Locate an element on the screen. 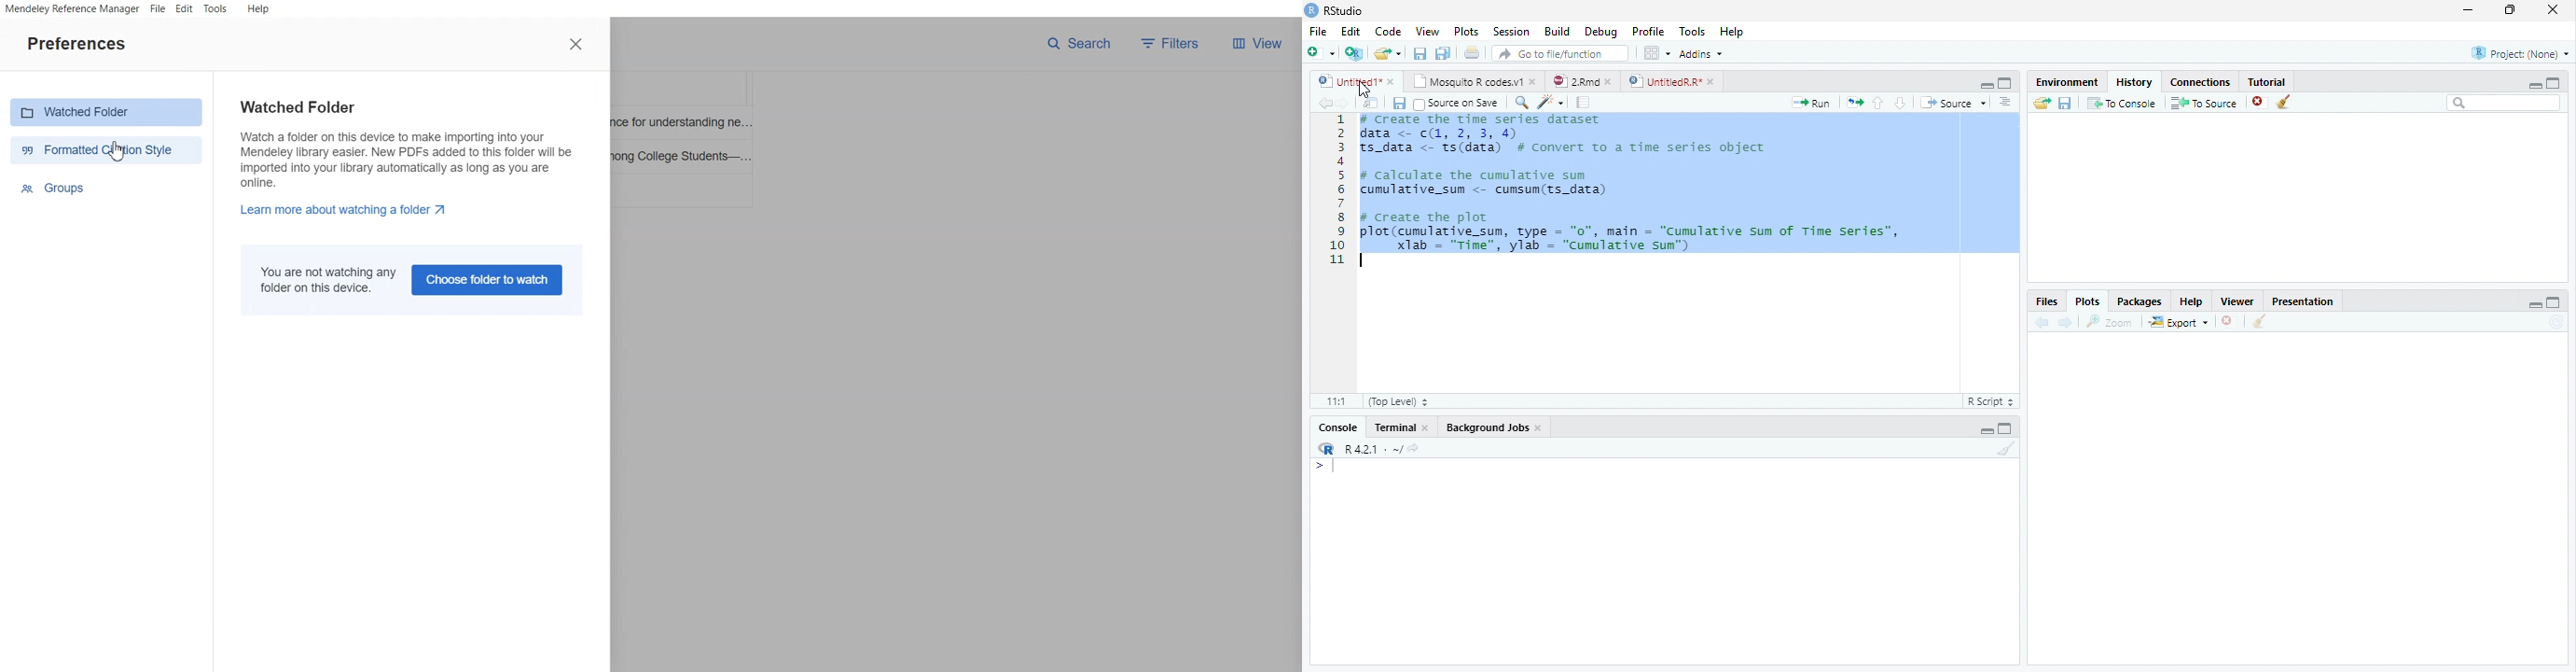 The image size is (2576, 672). Save is located at coordinates (2067, 104).